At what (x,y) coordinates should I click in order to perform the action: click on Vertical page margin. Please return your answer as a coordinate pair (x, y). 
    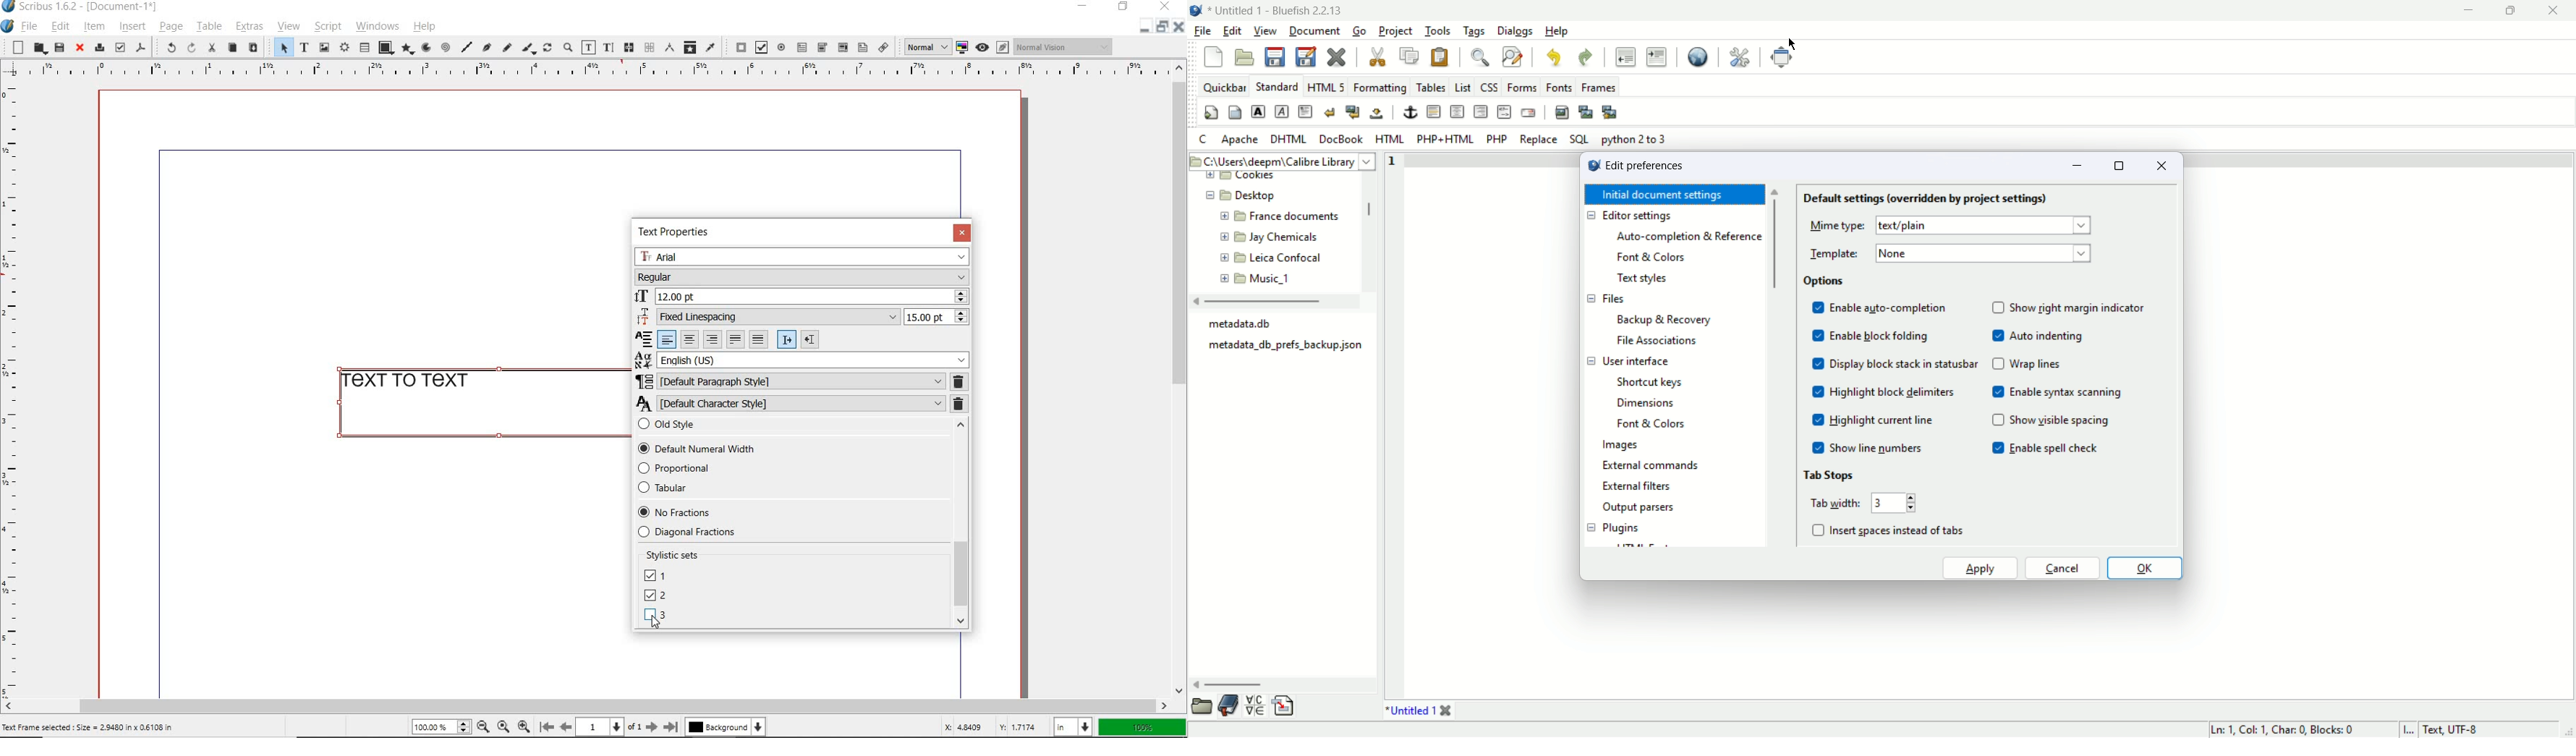
    Looking at the image, I should click on (580, 71).